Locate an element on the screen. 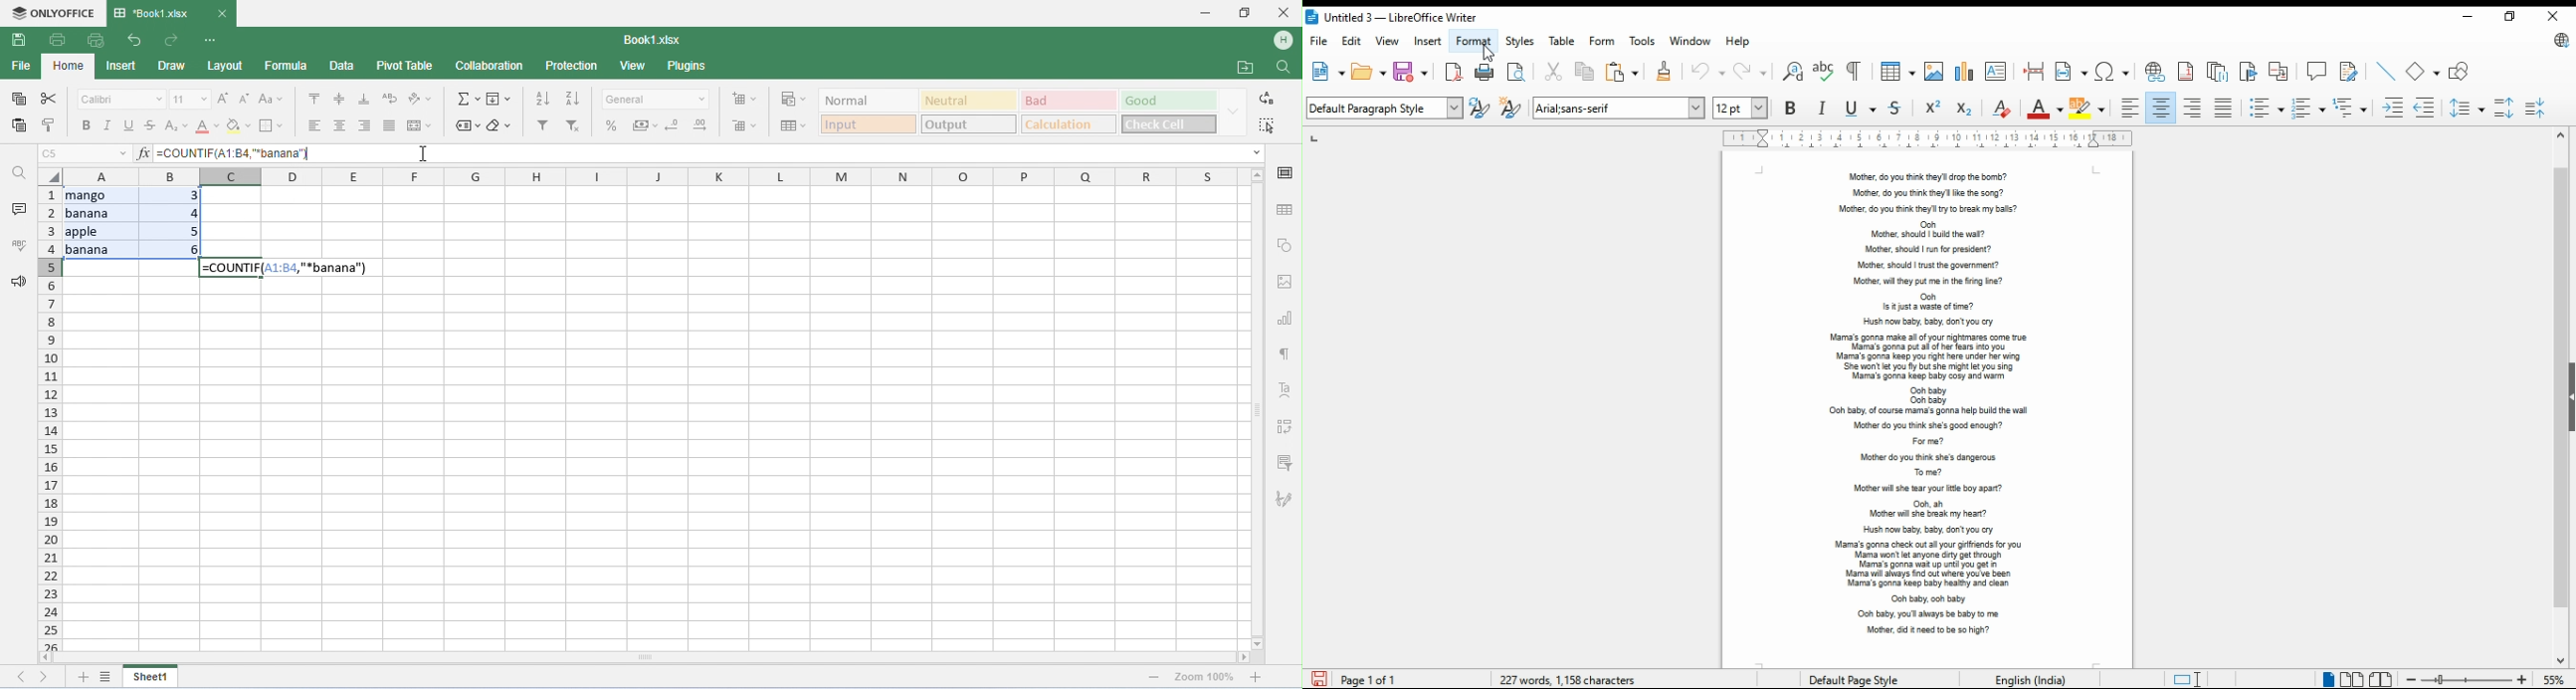  orientation is located at coordinates (422, 100).